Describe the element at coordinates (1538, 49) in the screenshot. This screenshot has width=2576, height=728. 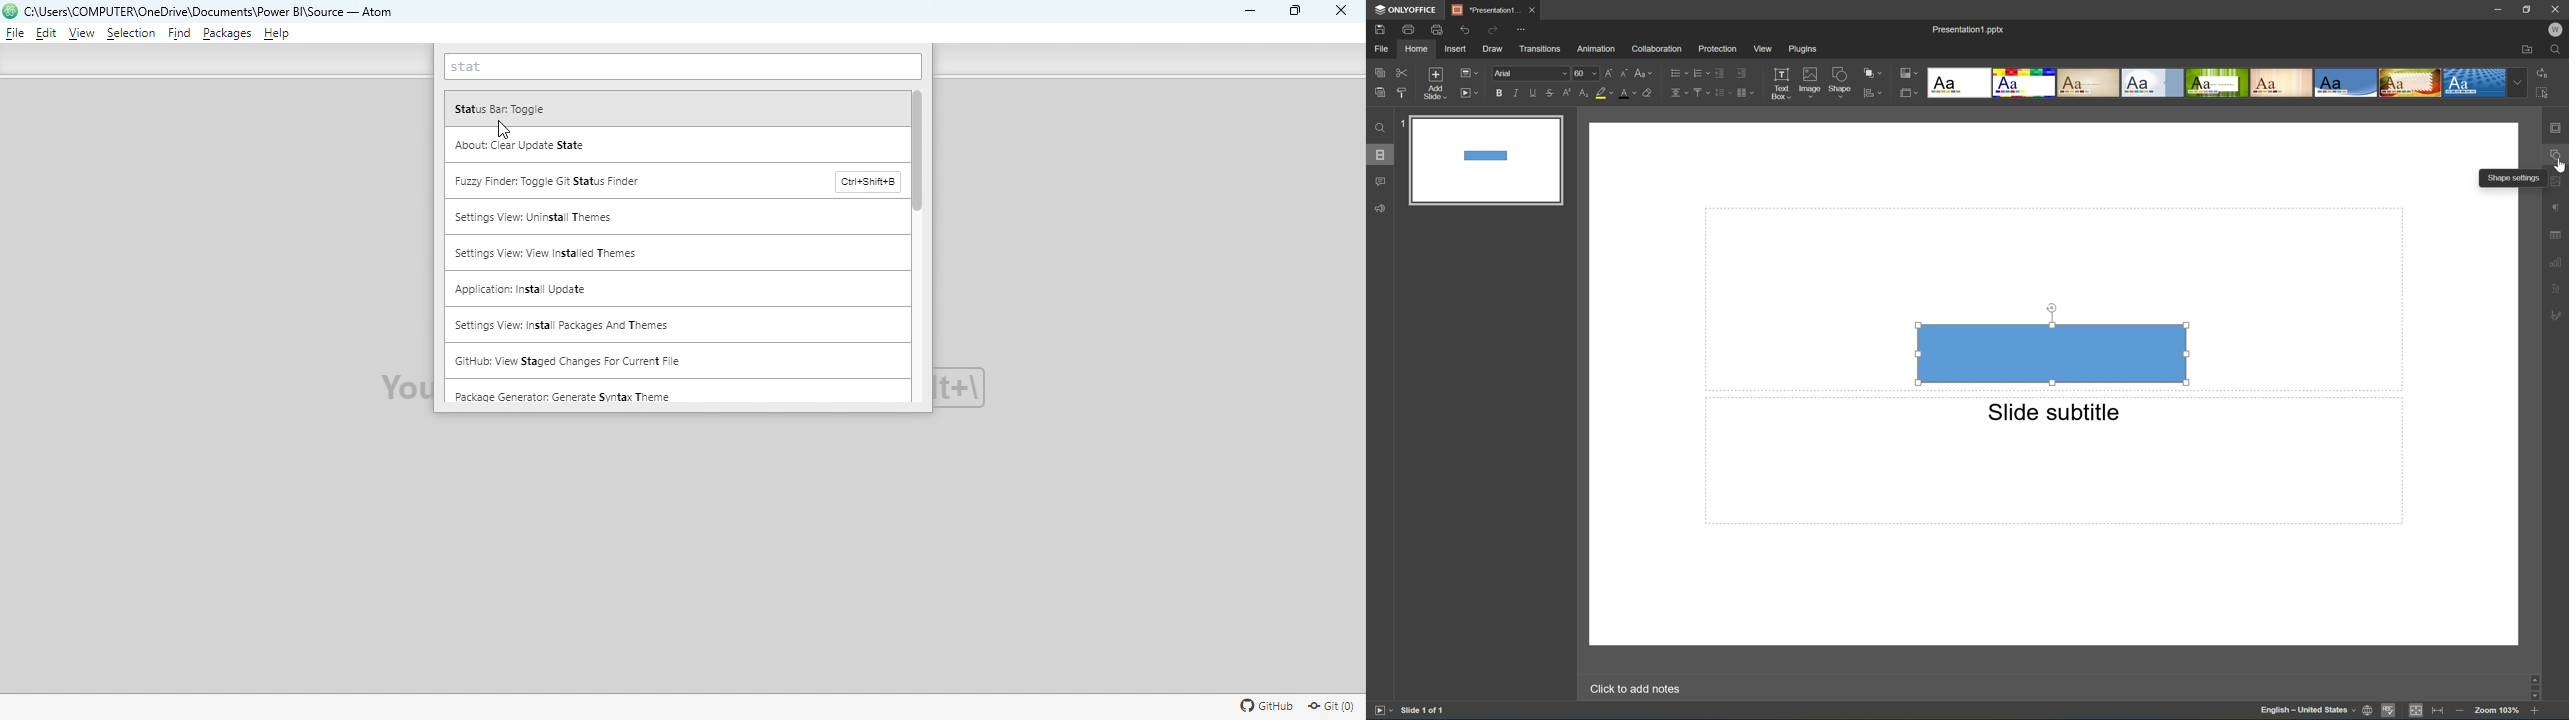
I see `Transitions` at that location.